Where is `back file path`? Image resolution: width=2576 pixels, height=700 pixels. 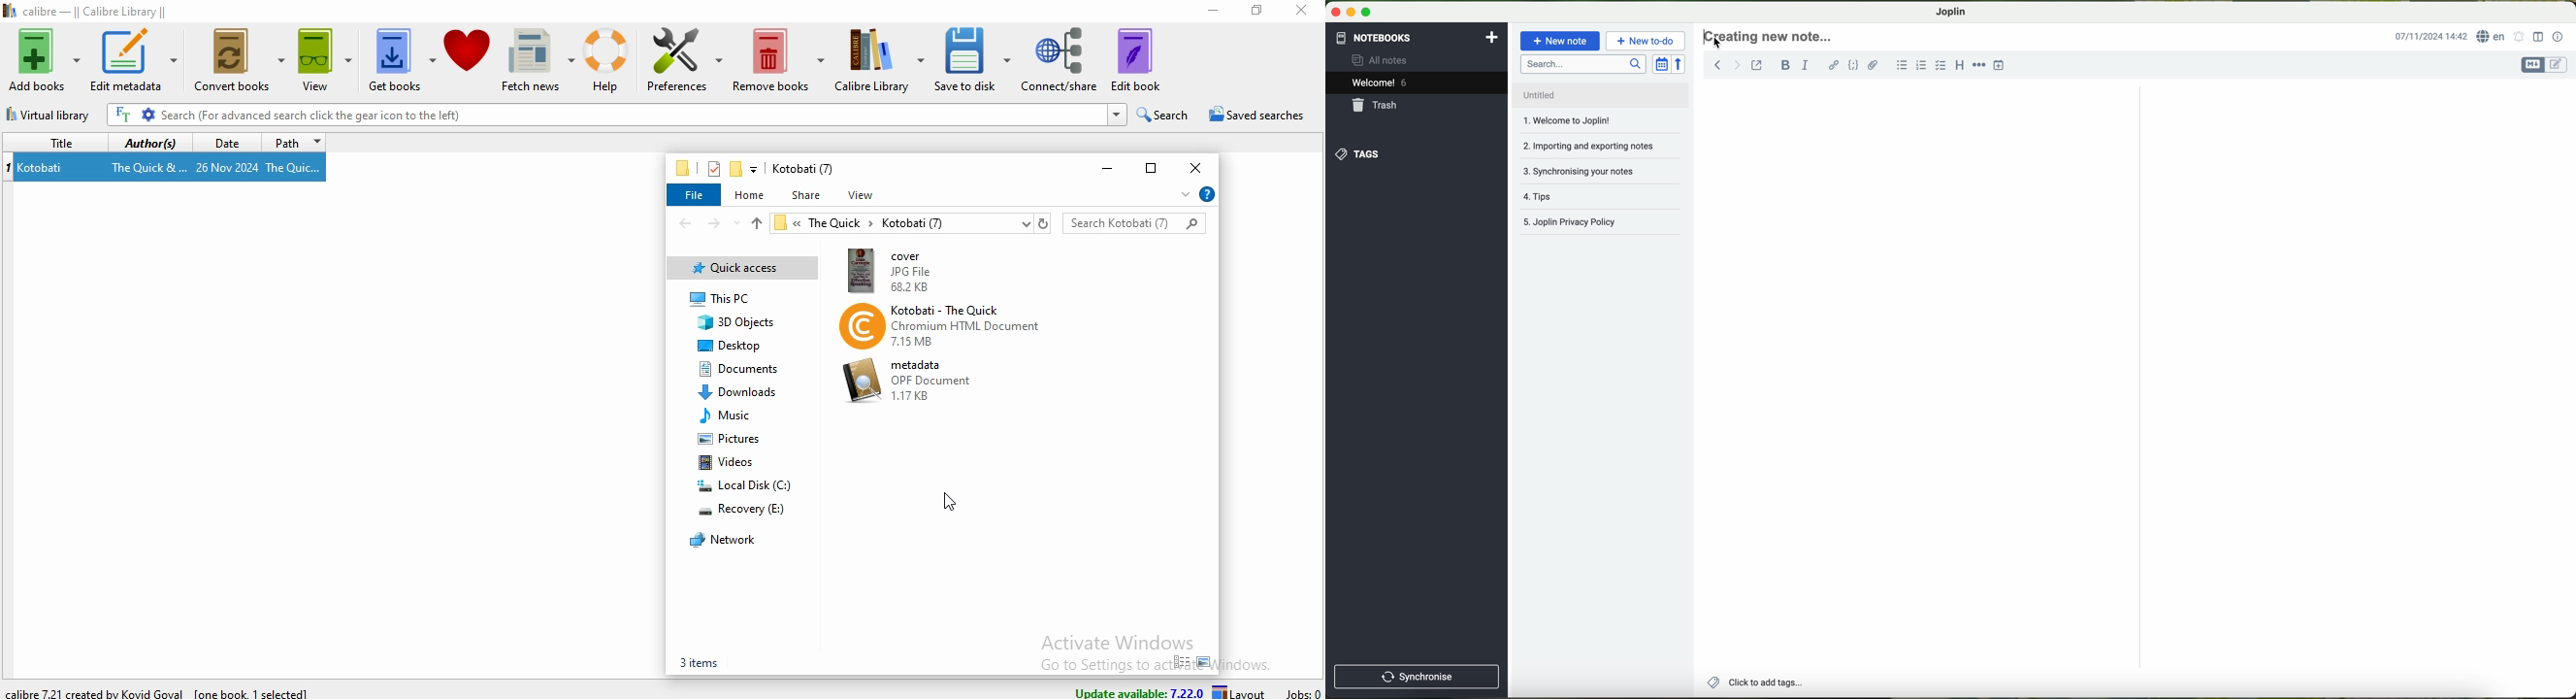
back file path is located at coordinates (684, 223).